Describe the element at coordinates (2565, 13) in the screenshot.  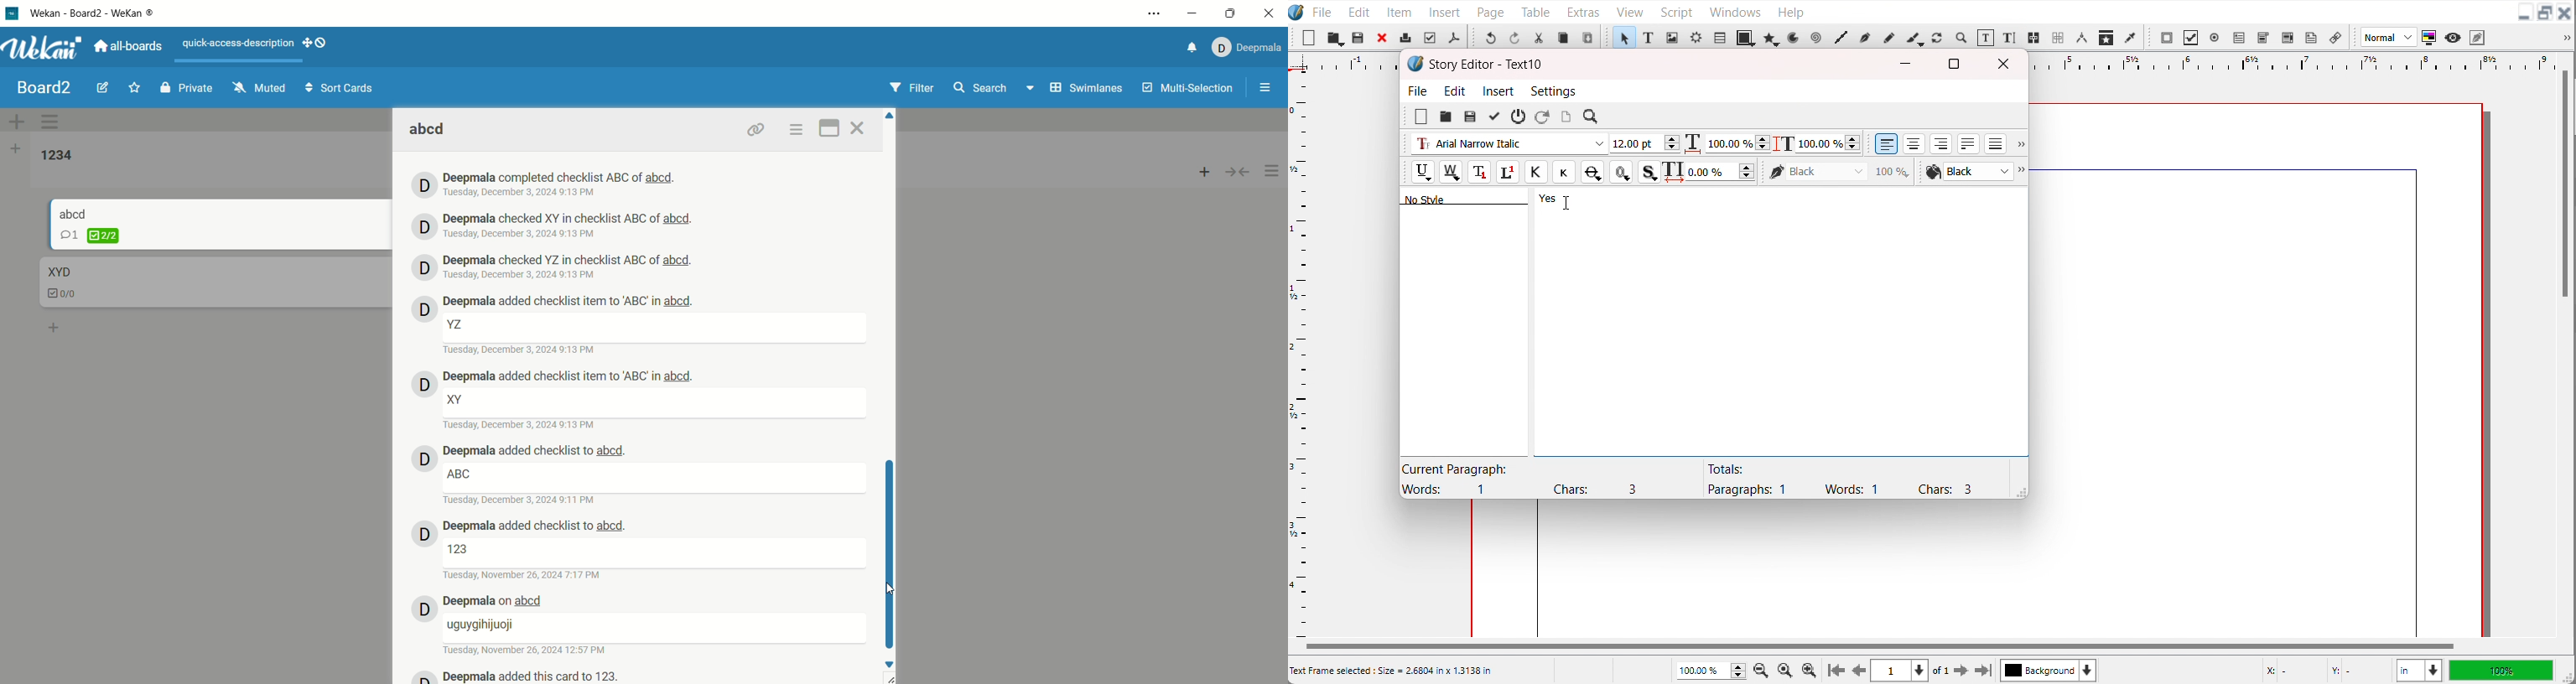
I see `Close` at that location.